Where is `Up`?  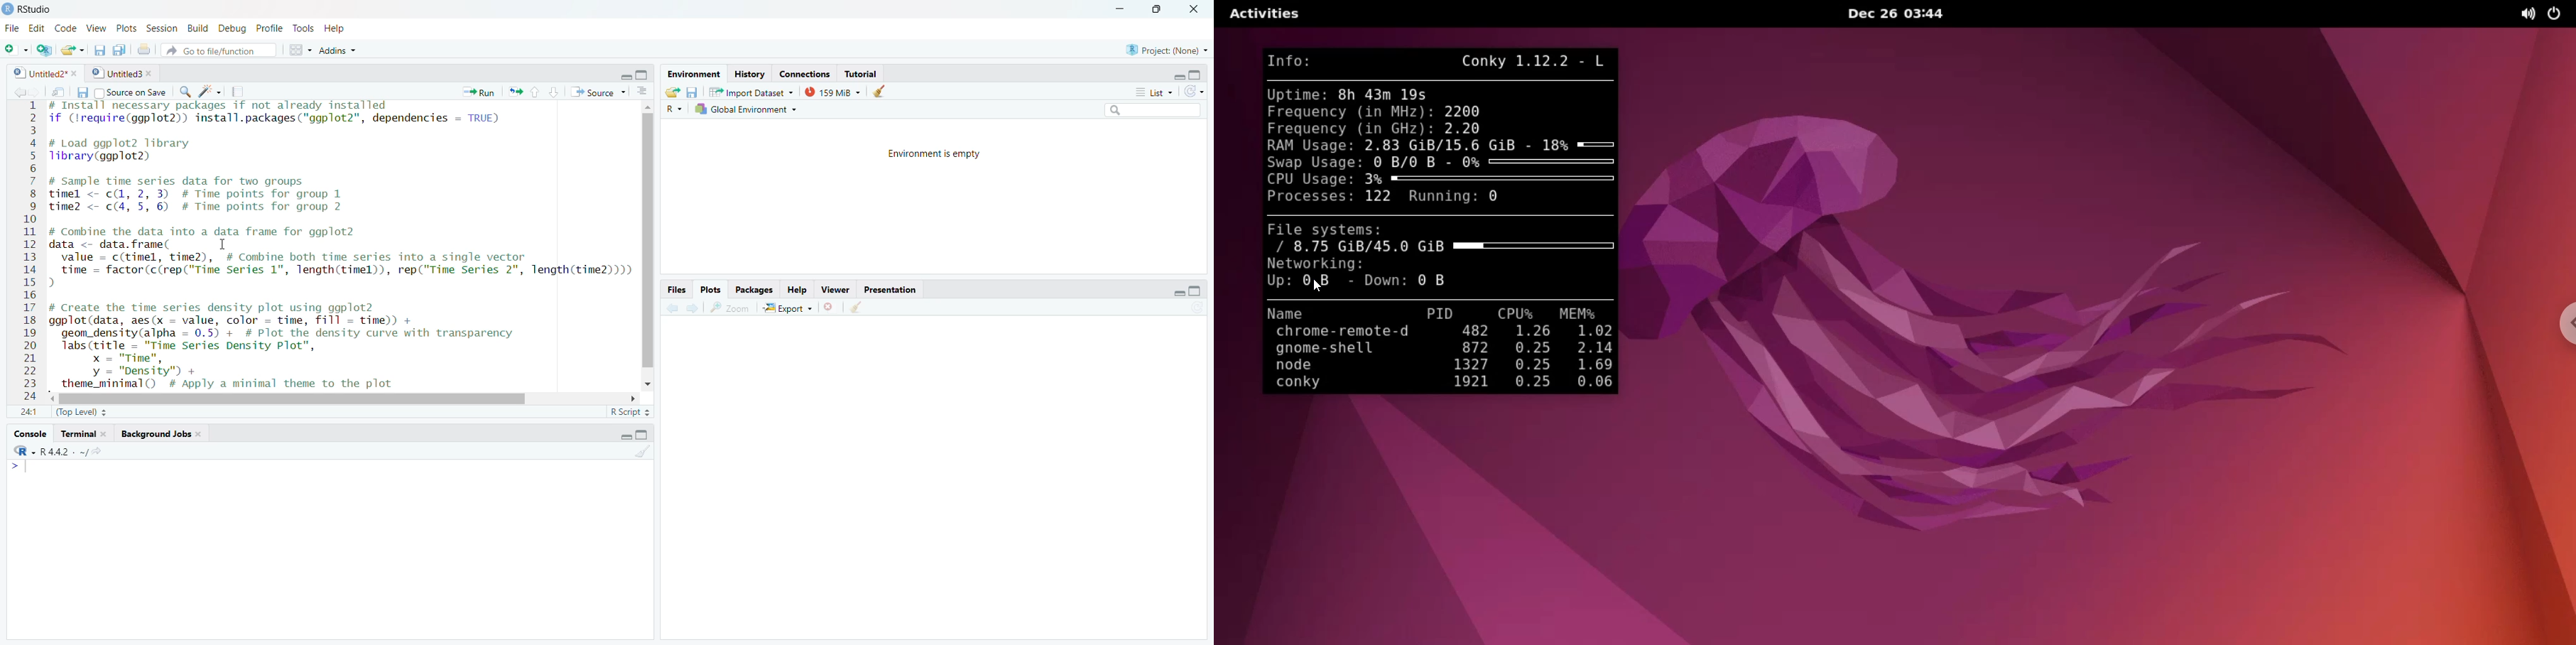 Up is located at coordinates (534, 91).